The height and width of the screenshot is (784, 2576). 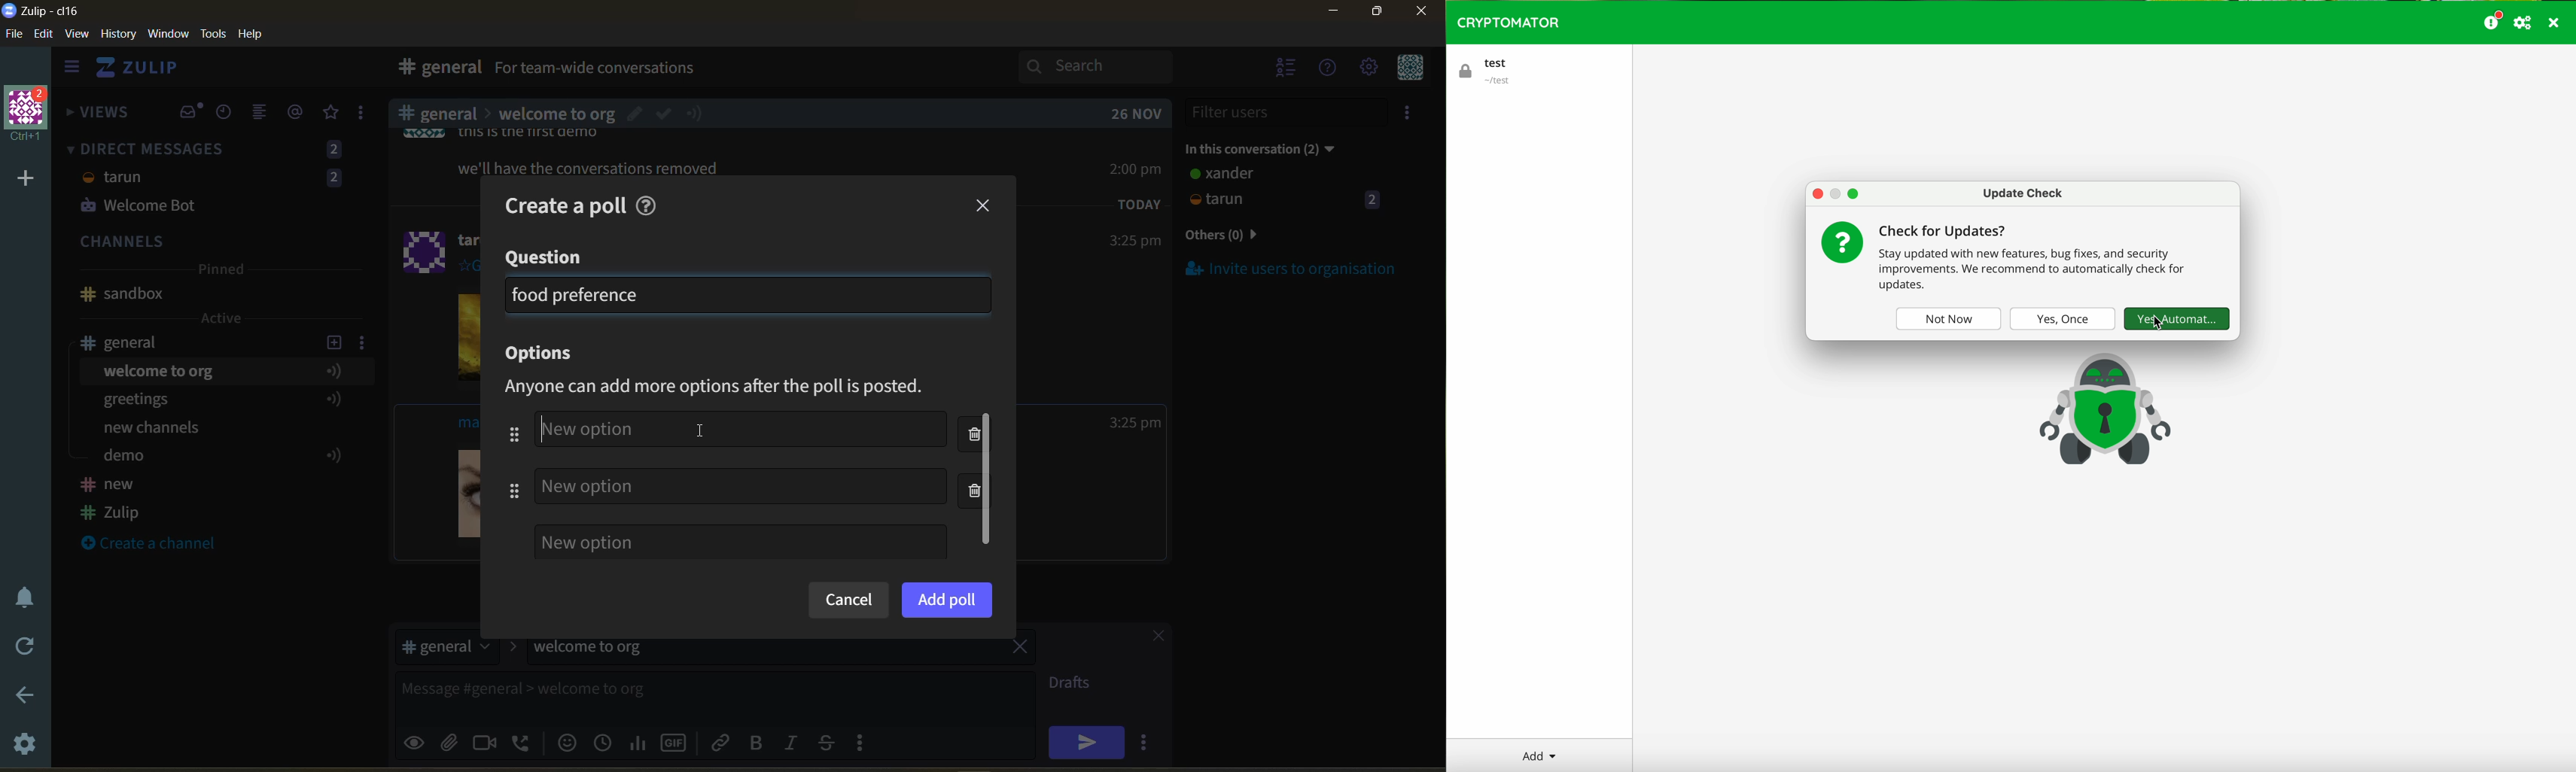 I want to click on italic, so click(x=794, y=744).